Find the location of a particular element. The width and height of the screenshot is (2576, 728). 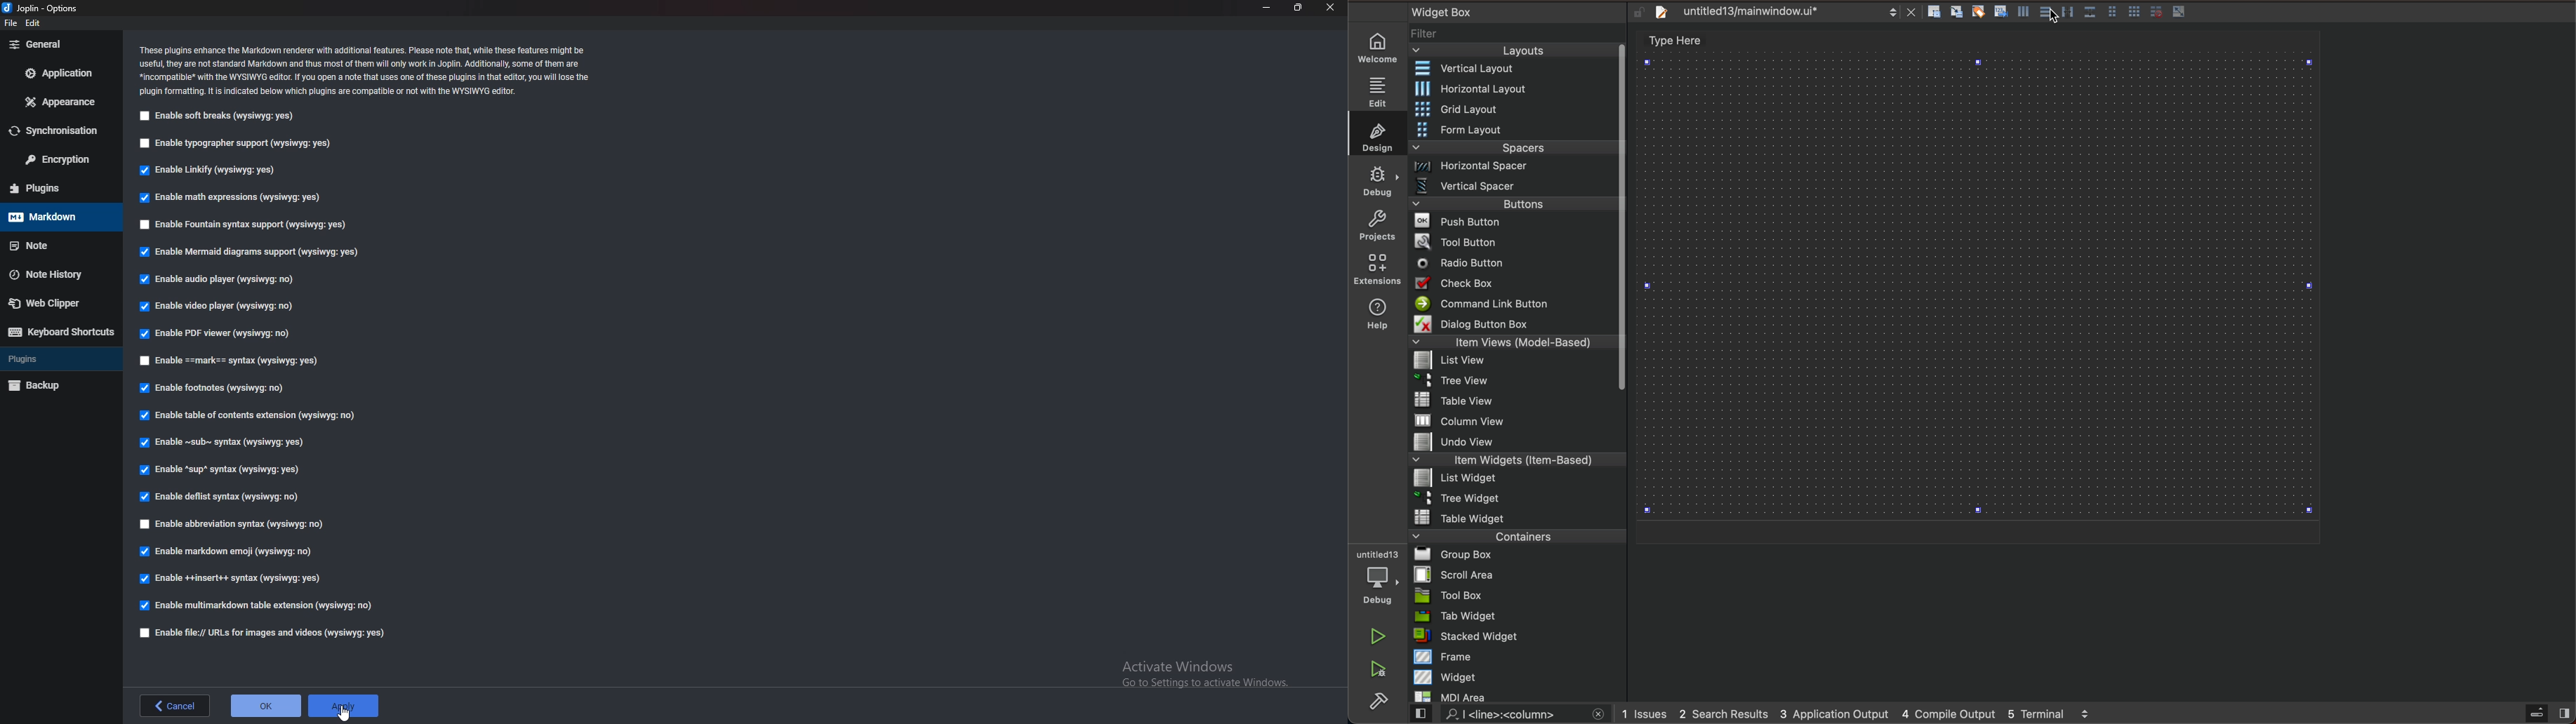

Enable fountain syntax support is located at coordinates (246, 224).